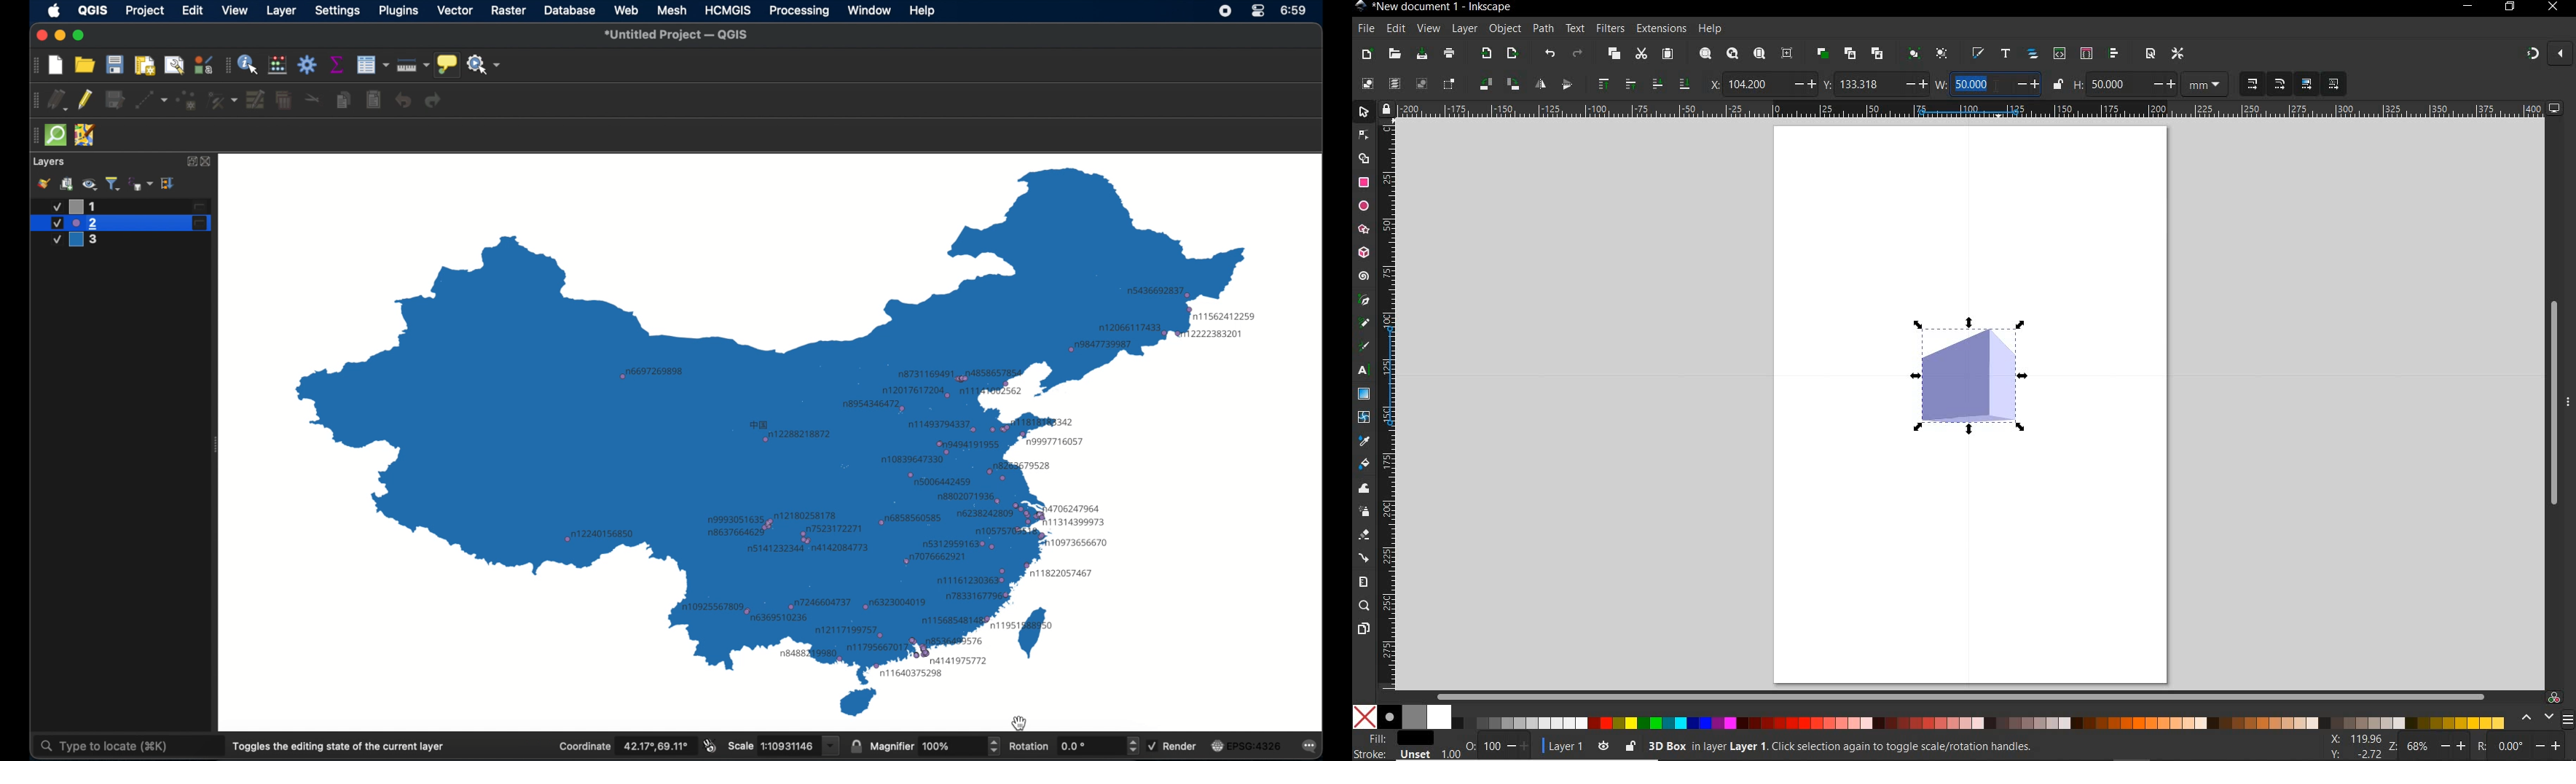 The width and height of the screenshot is (2576, 784). I want to click on close, so click(2559, 52).